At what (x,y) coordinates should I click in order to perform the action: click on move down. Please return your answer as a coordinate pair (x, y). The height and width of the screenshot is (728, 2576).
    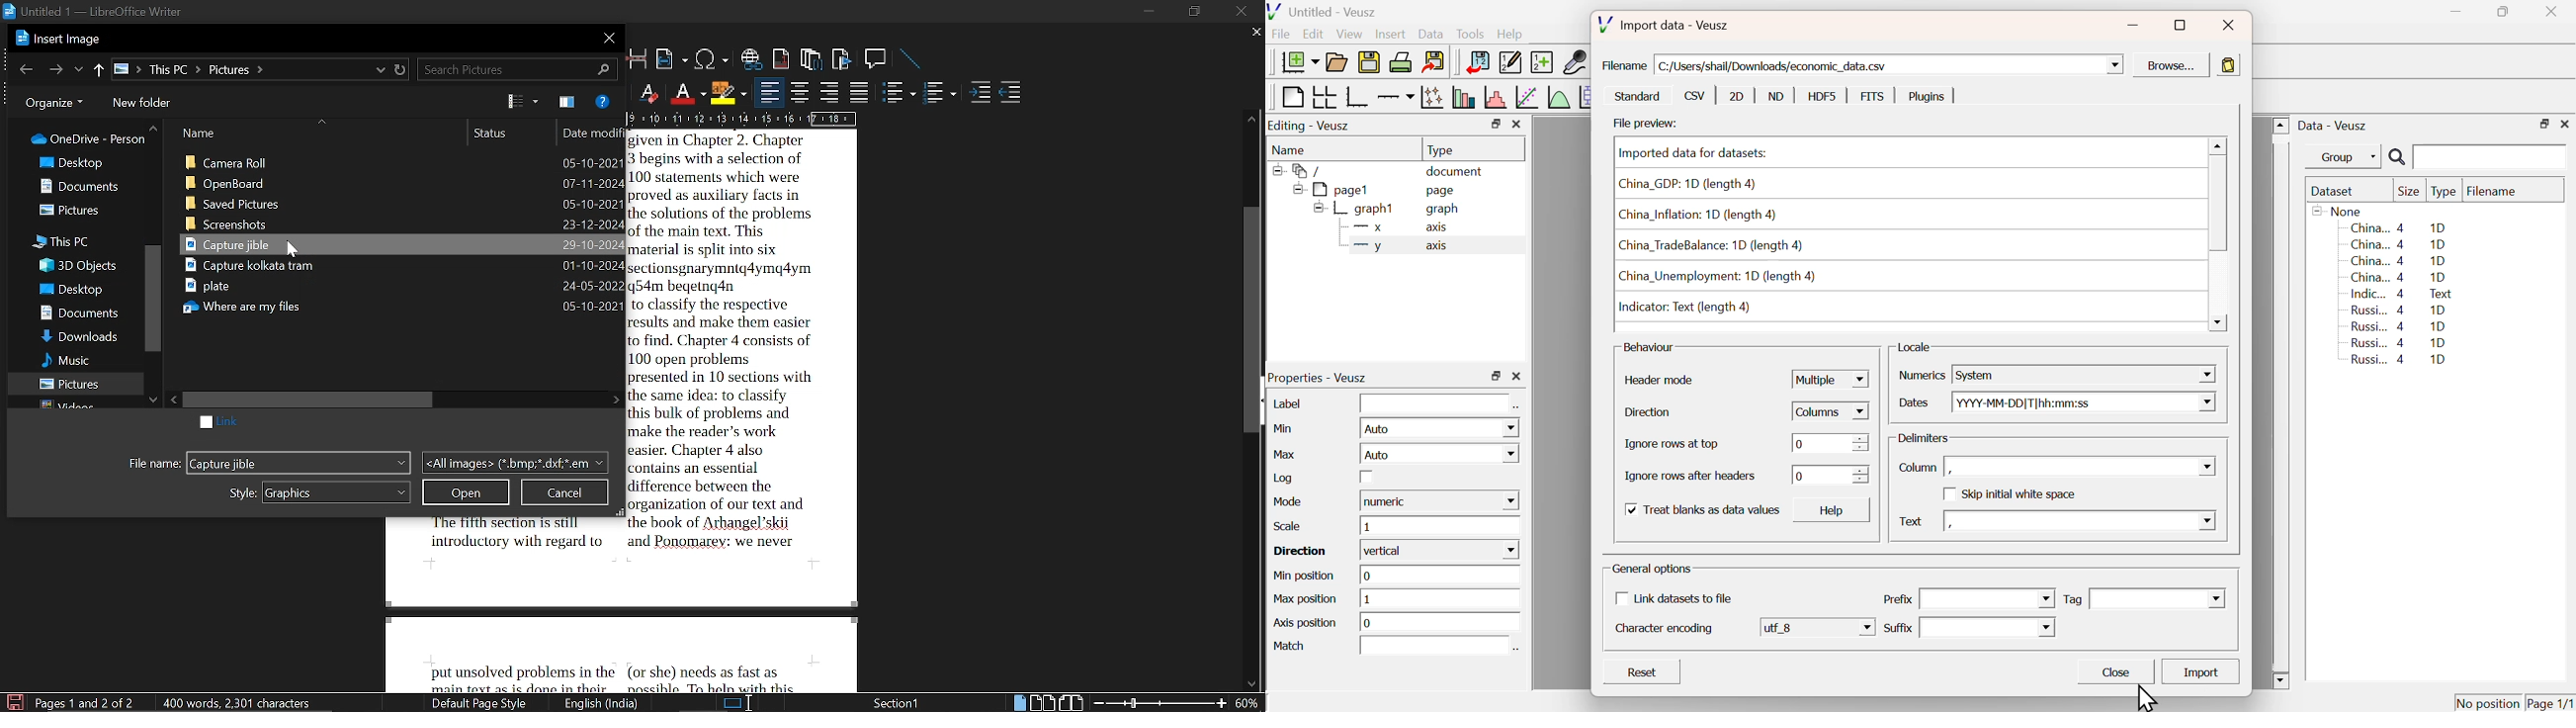
    Looking at the image, I should click on (152, 400).